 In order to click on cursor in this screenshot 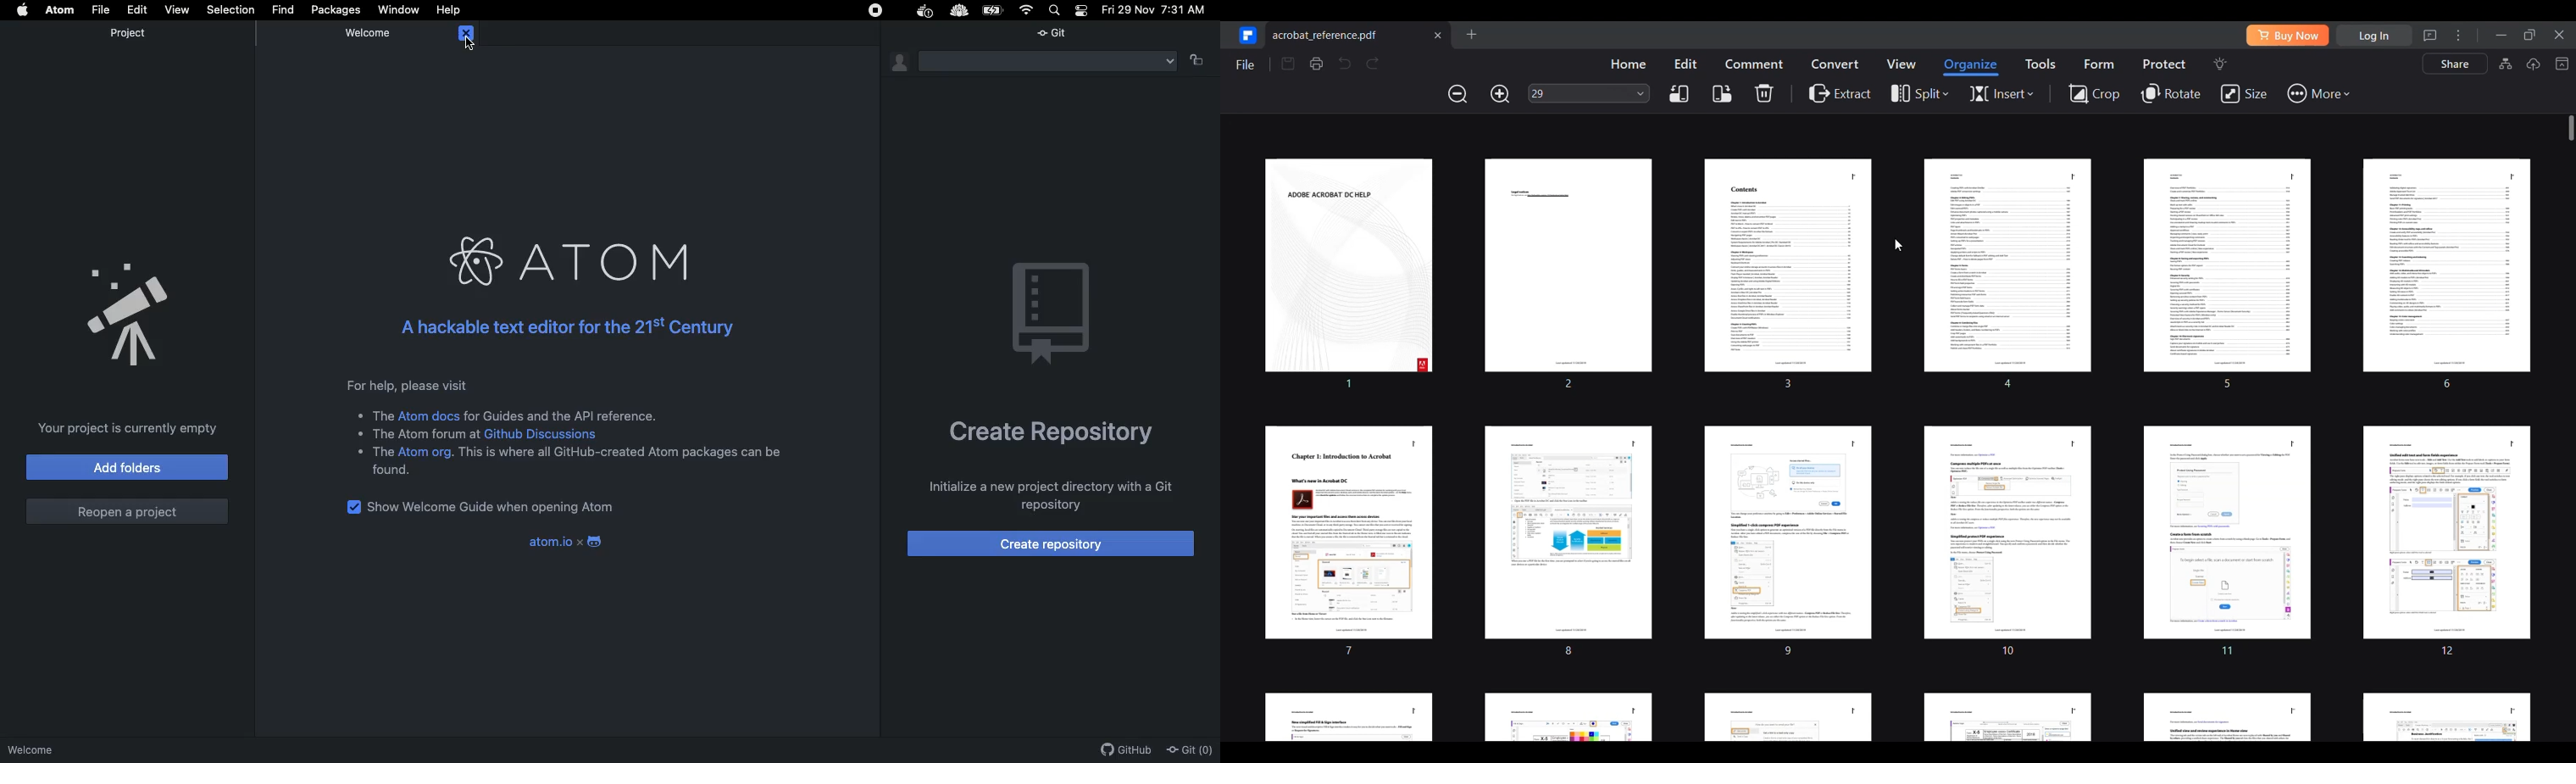, I will do `click(467, 45)`.